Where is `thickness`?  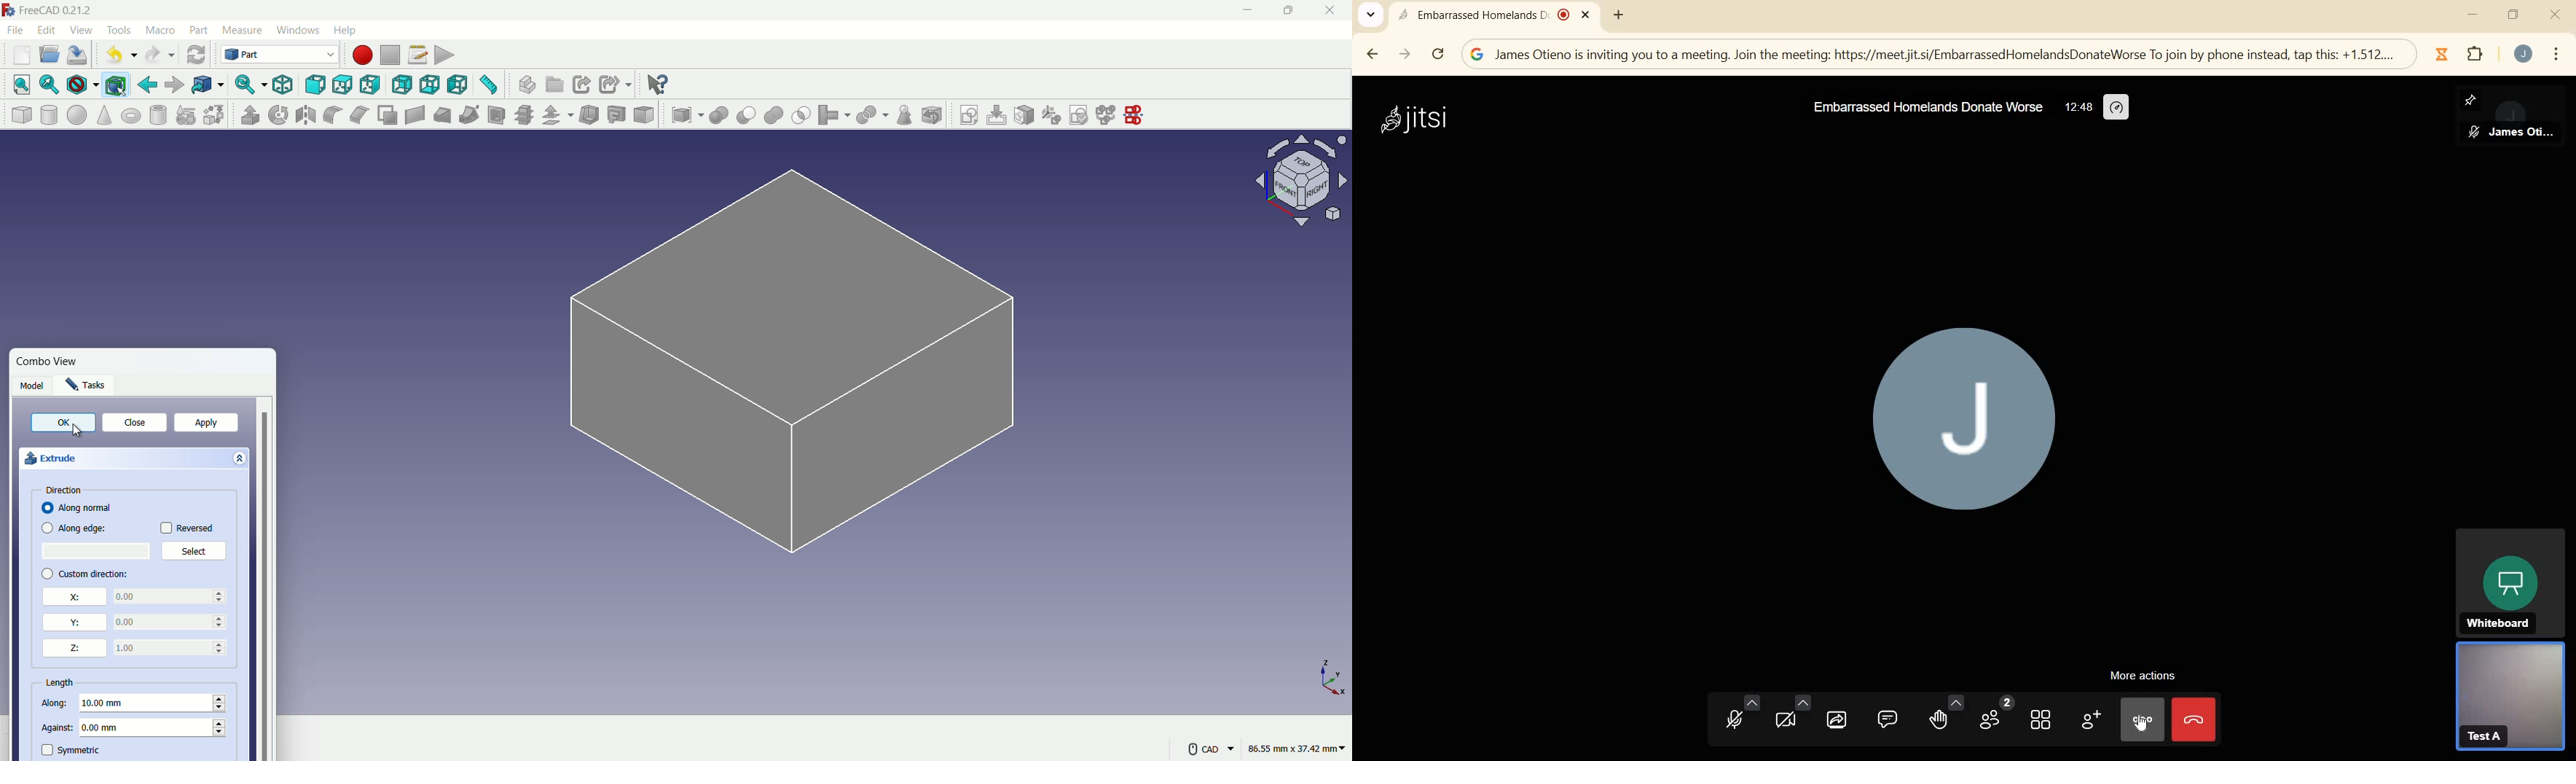 thickness is located at coordinates (591, 116).